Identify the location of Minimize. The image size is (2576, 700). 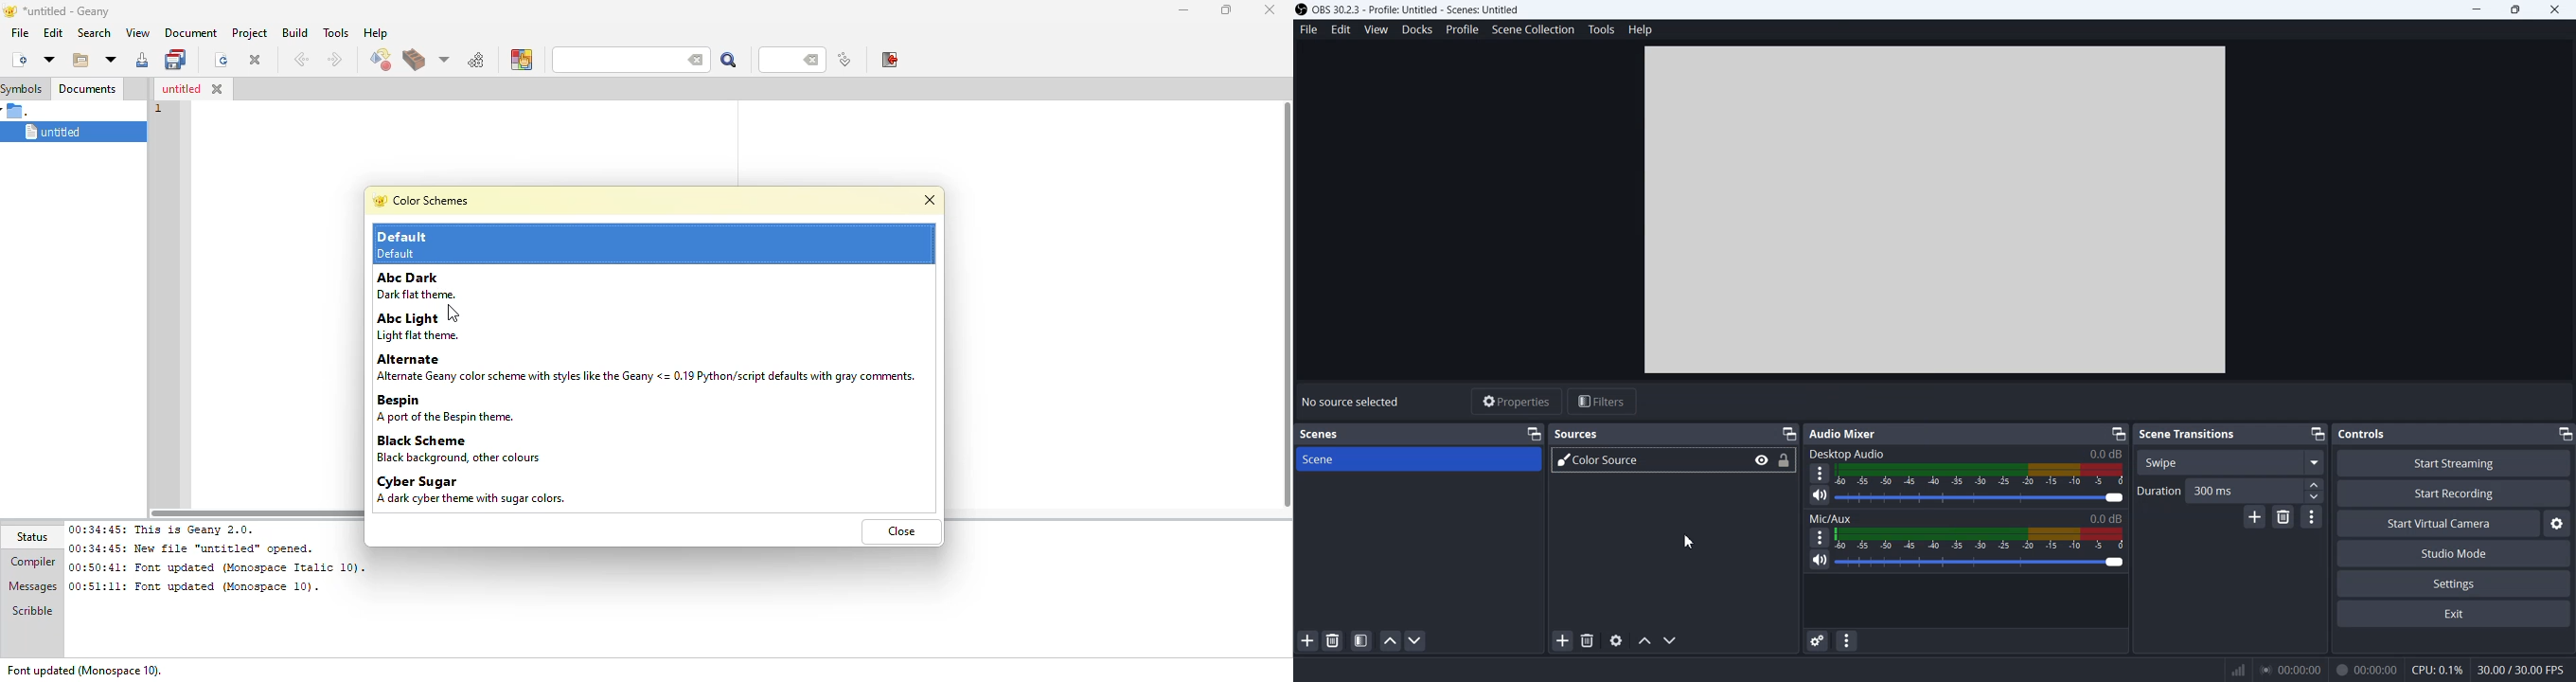
(2318, 435).